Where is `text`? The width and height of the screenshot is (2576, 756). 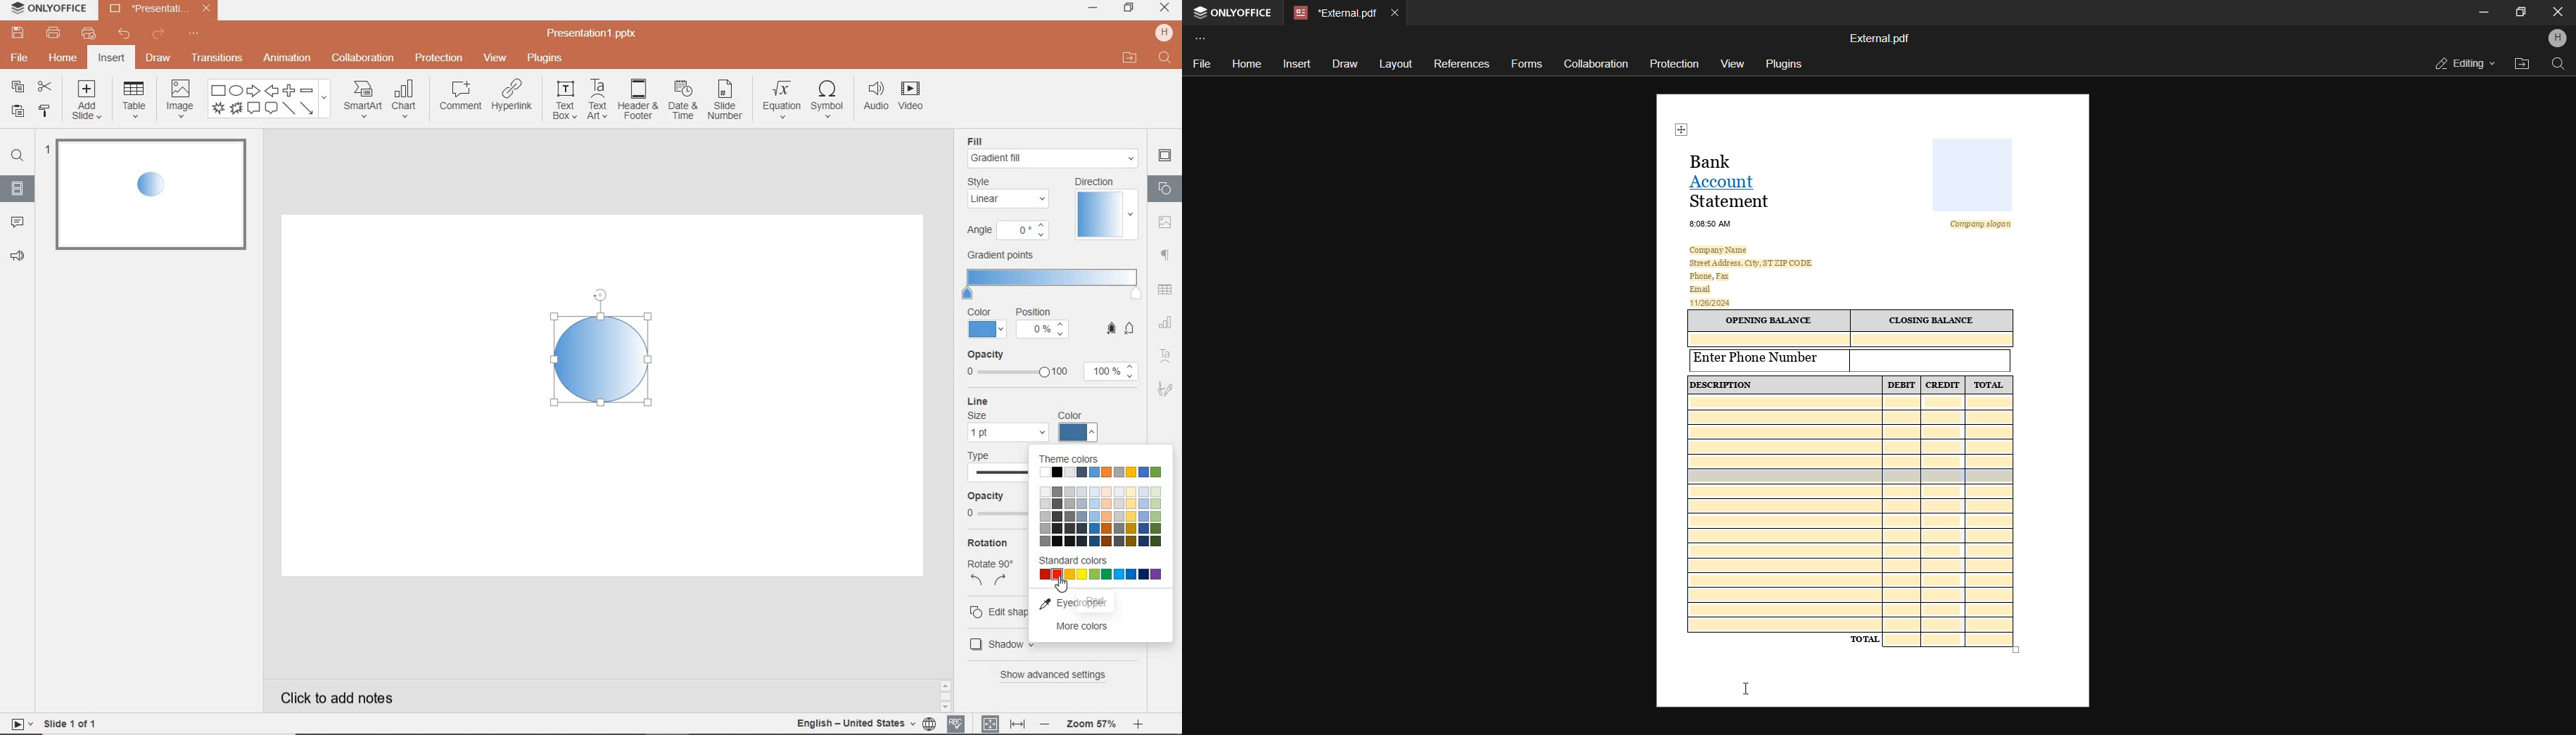 text is located at coordinates (994, 485).